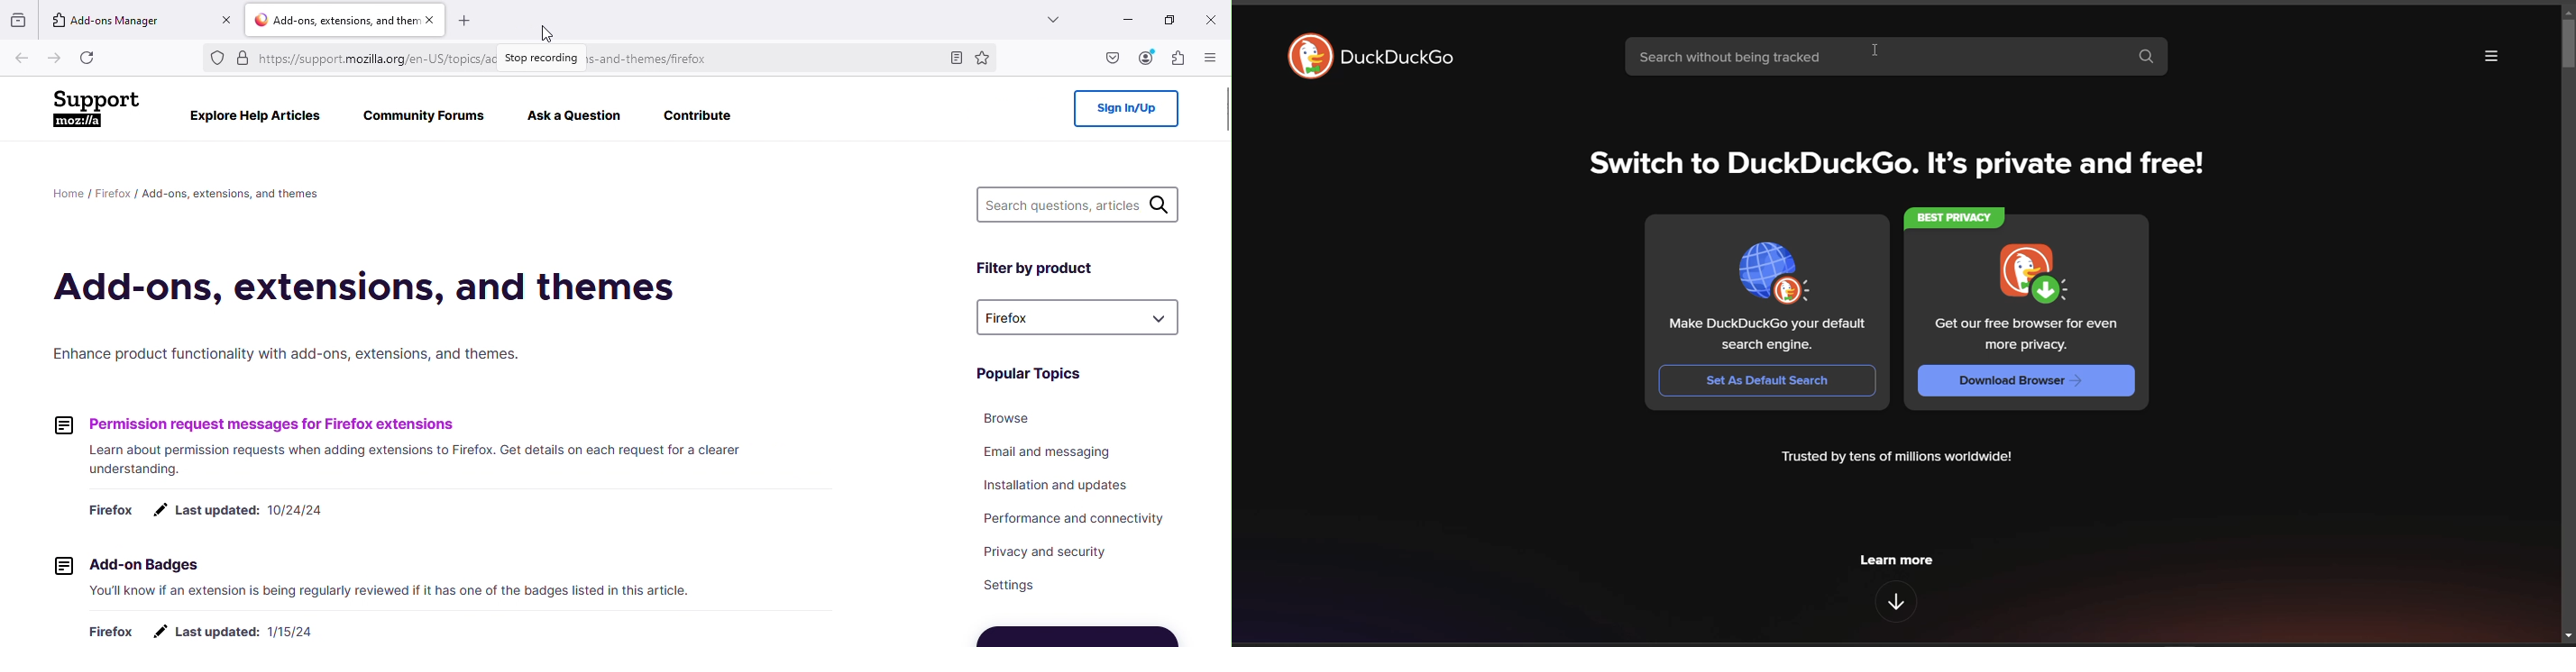  I want to click on learn more, so click(1897, 559).